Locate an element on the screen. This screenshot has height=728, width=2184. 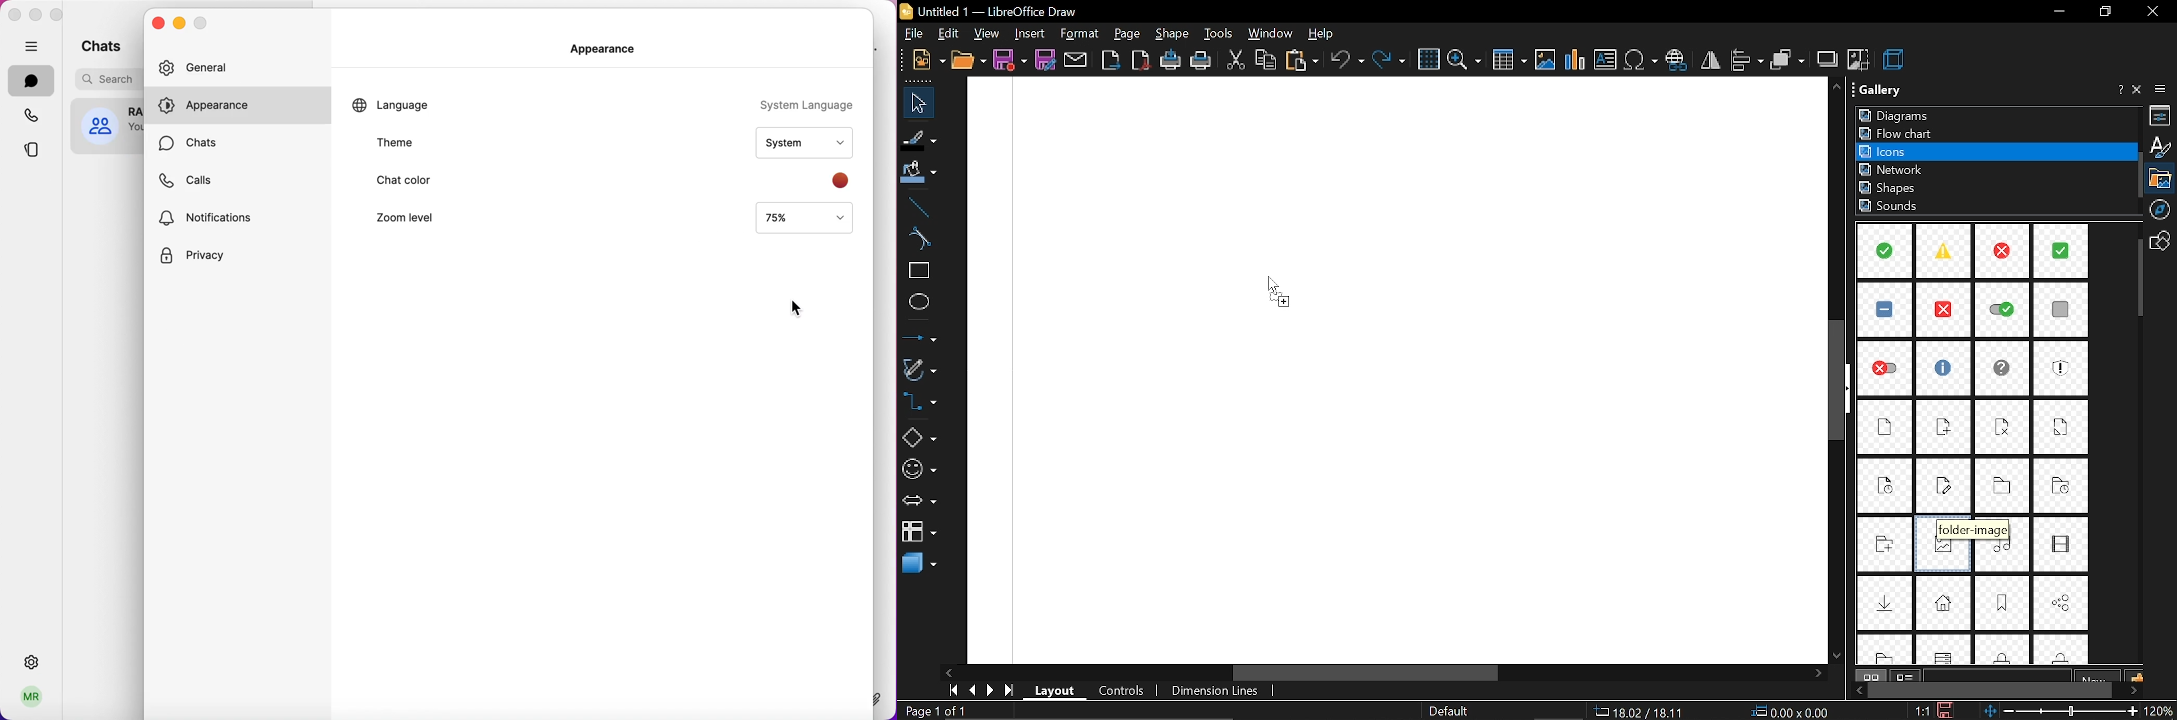
curves and polygons is located at coordinates (919, 370).